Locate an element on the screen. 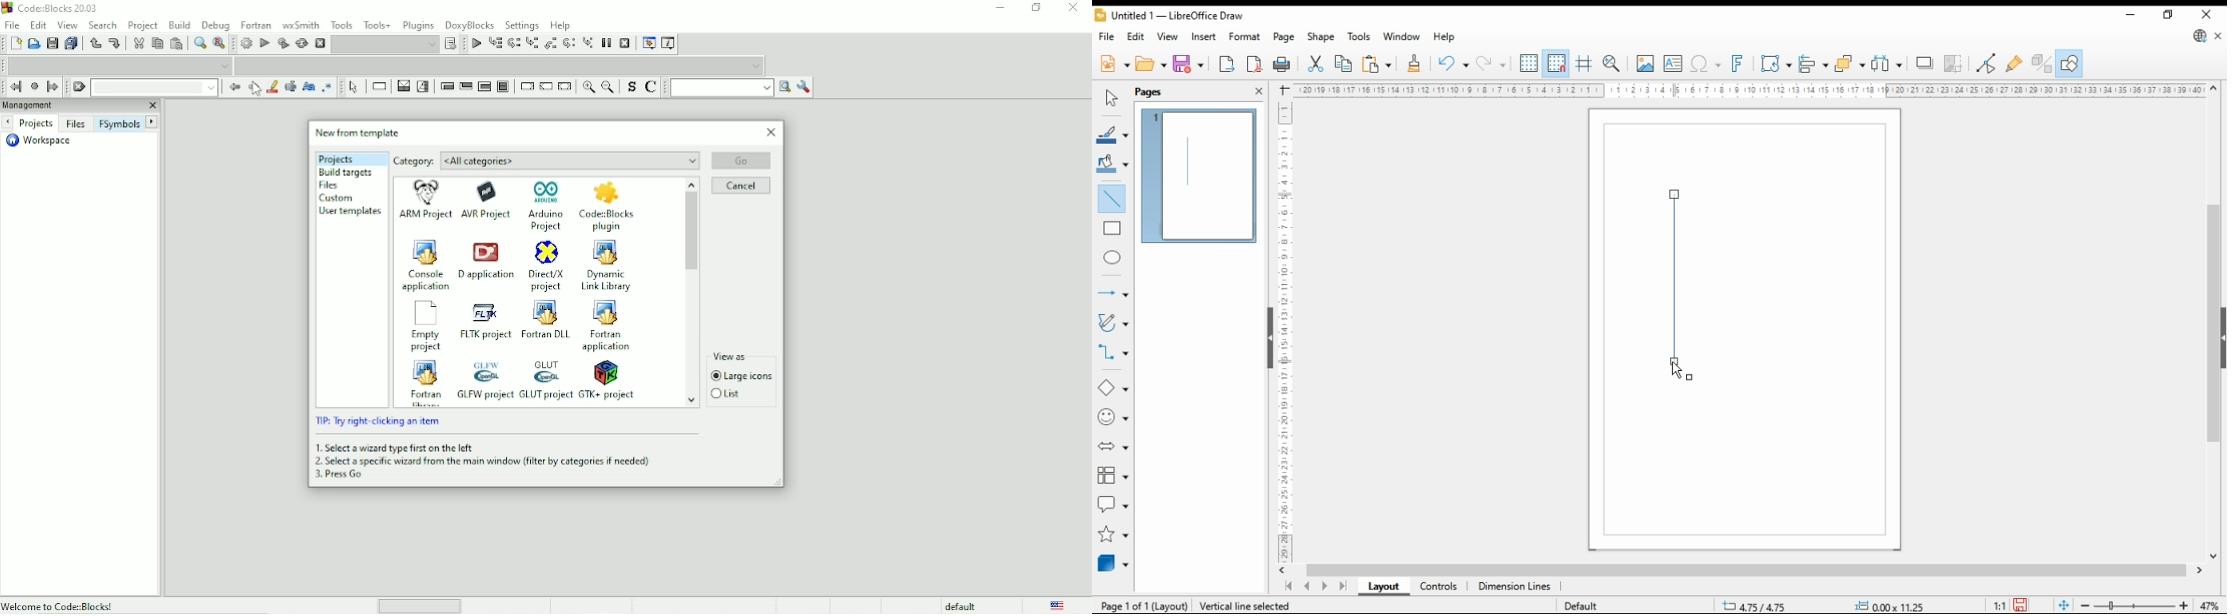  save is located at coordinates (1190, 64).